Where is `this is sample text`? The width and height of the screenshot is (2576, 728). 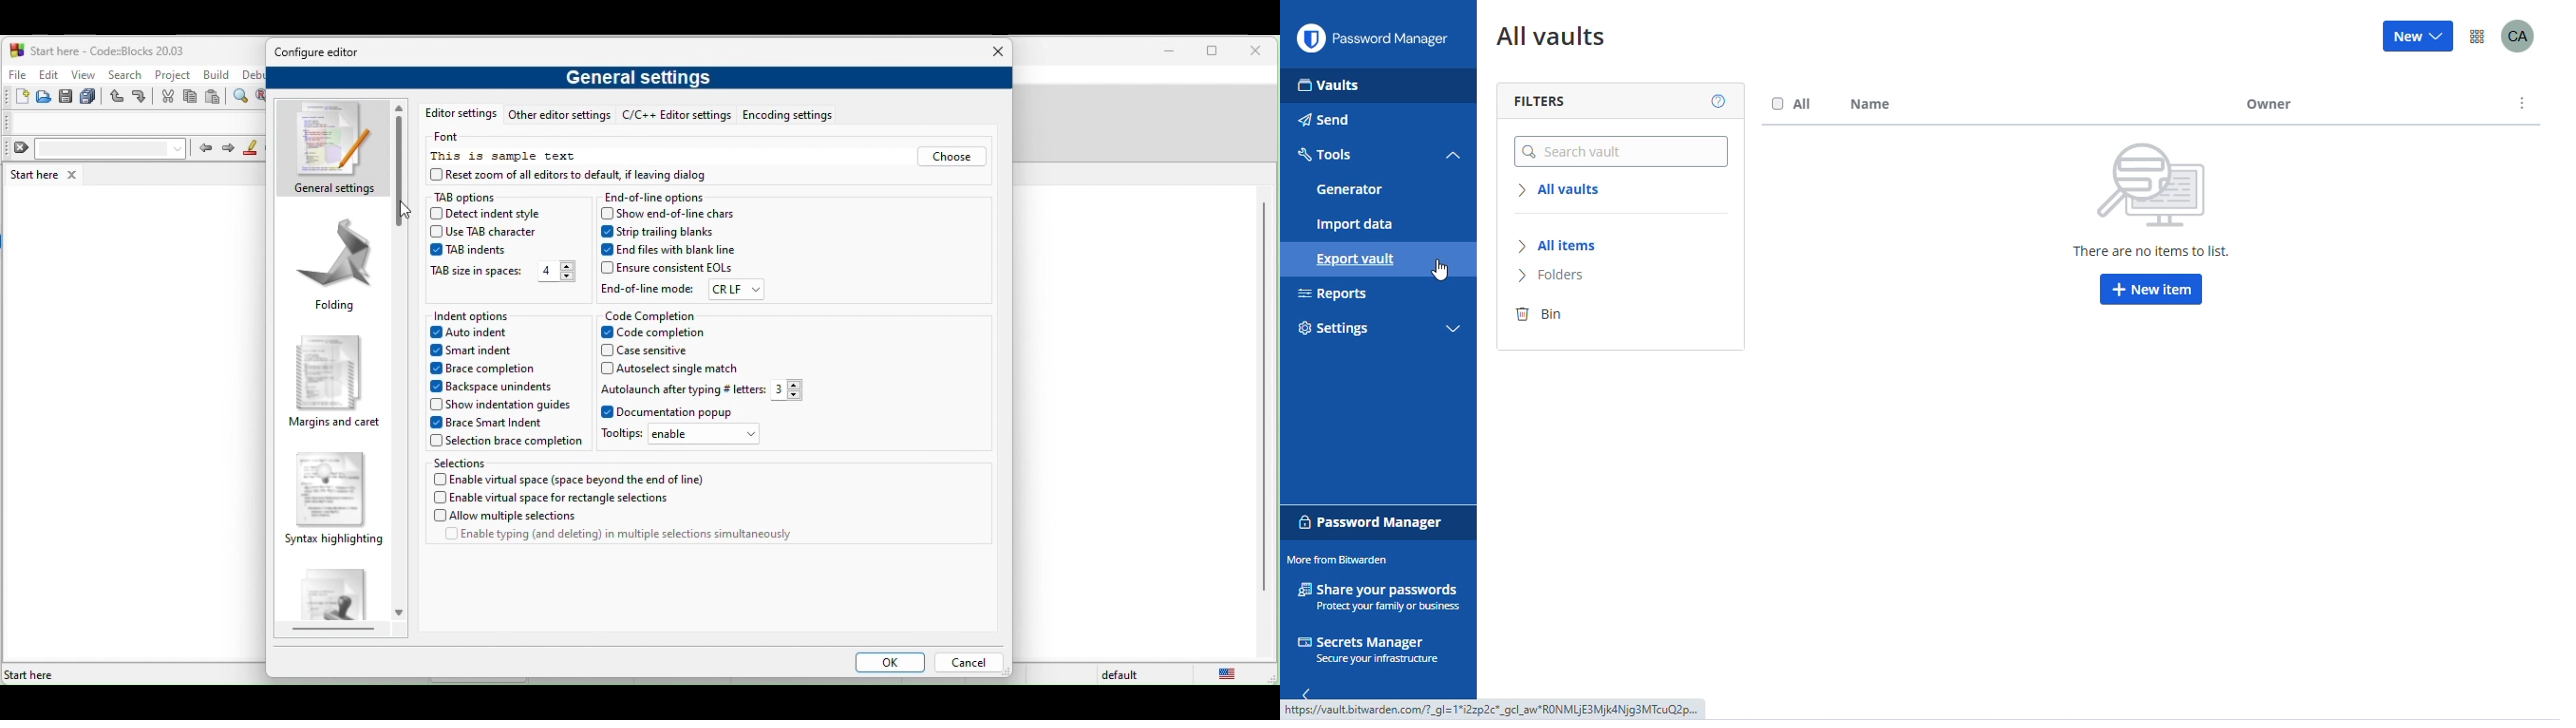
this is sample text is located at coordinates (506, 157).